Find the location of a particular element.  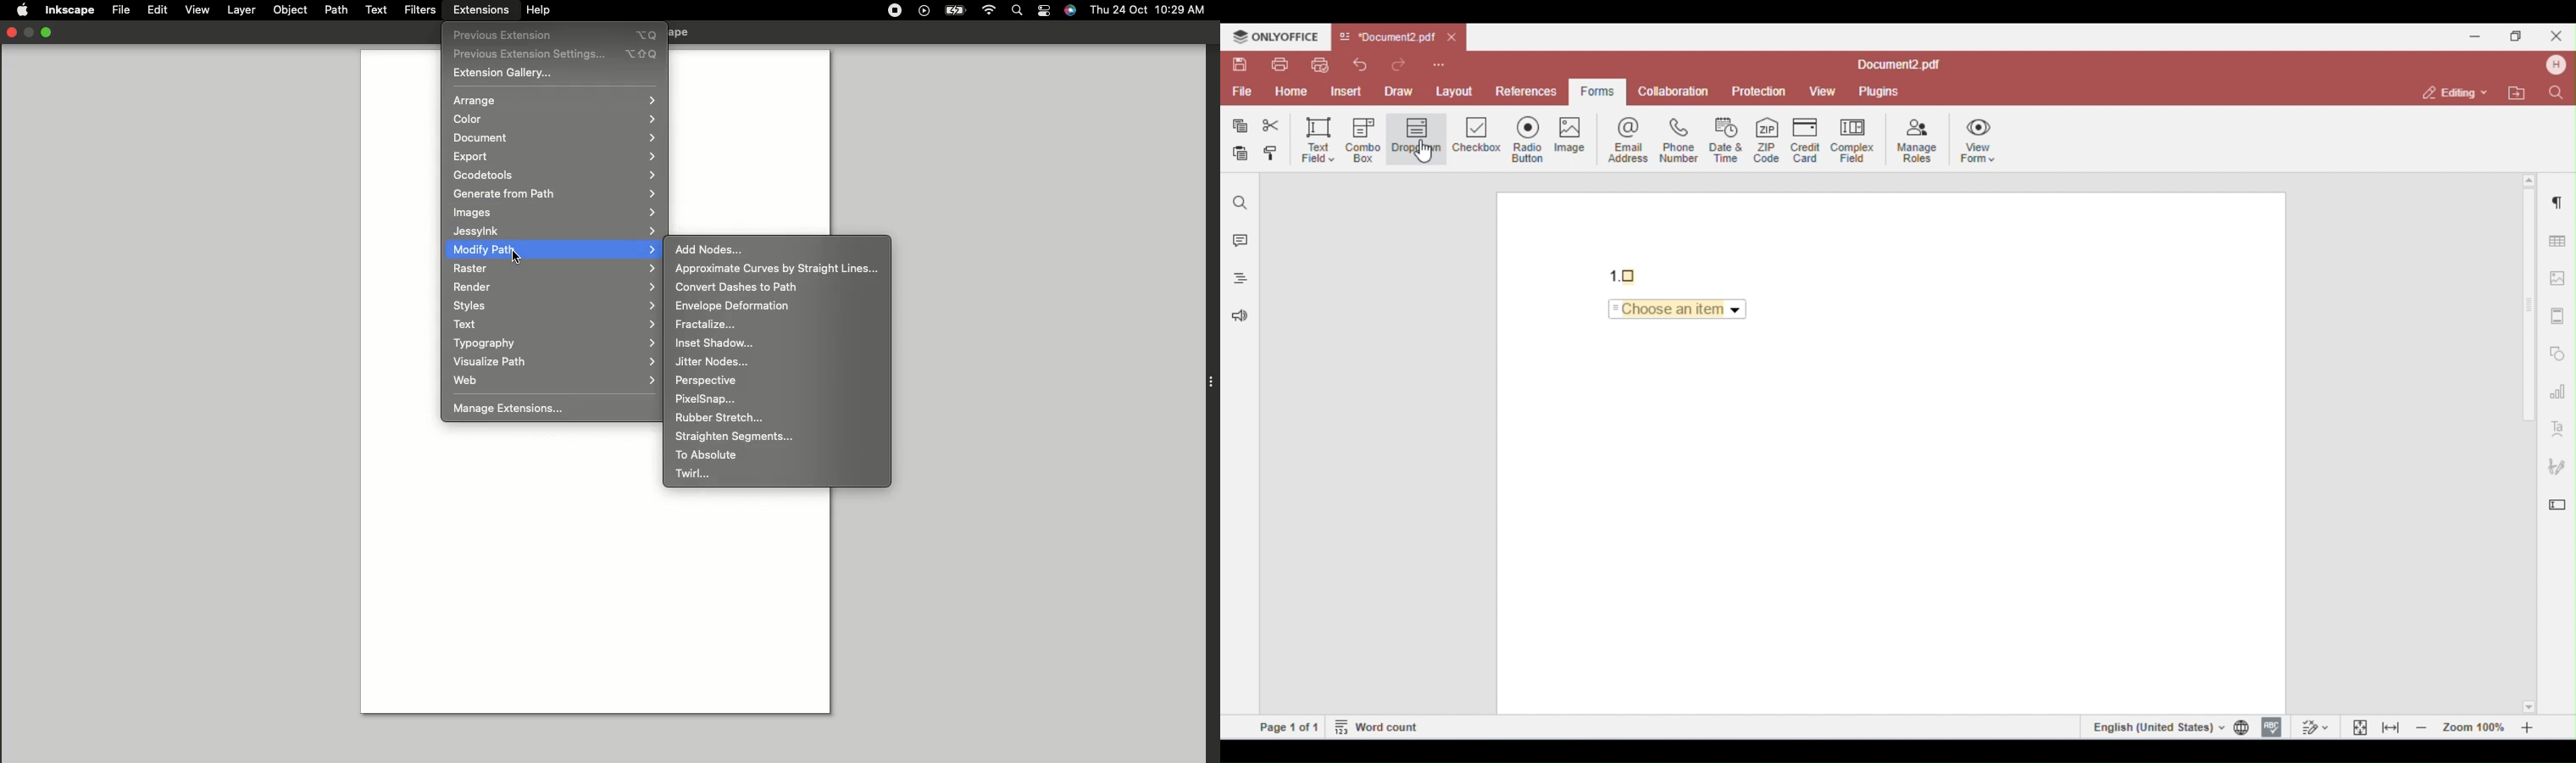

Raster is located at coordinates (553, 270).